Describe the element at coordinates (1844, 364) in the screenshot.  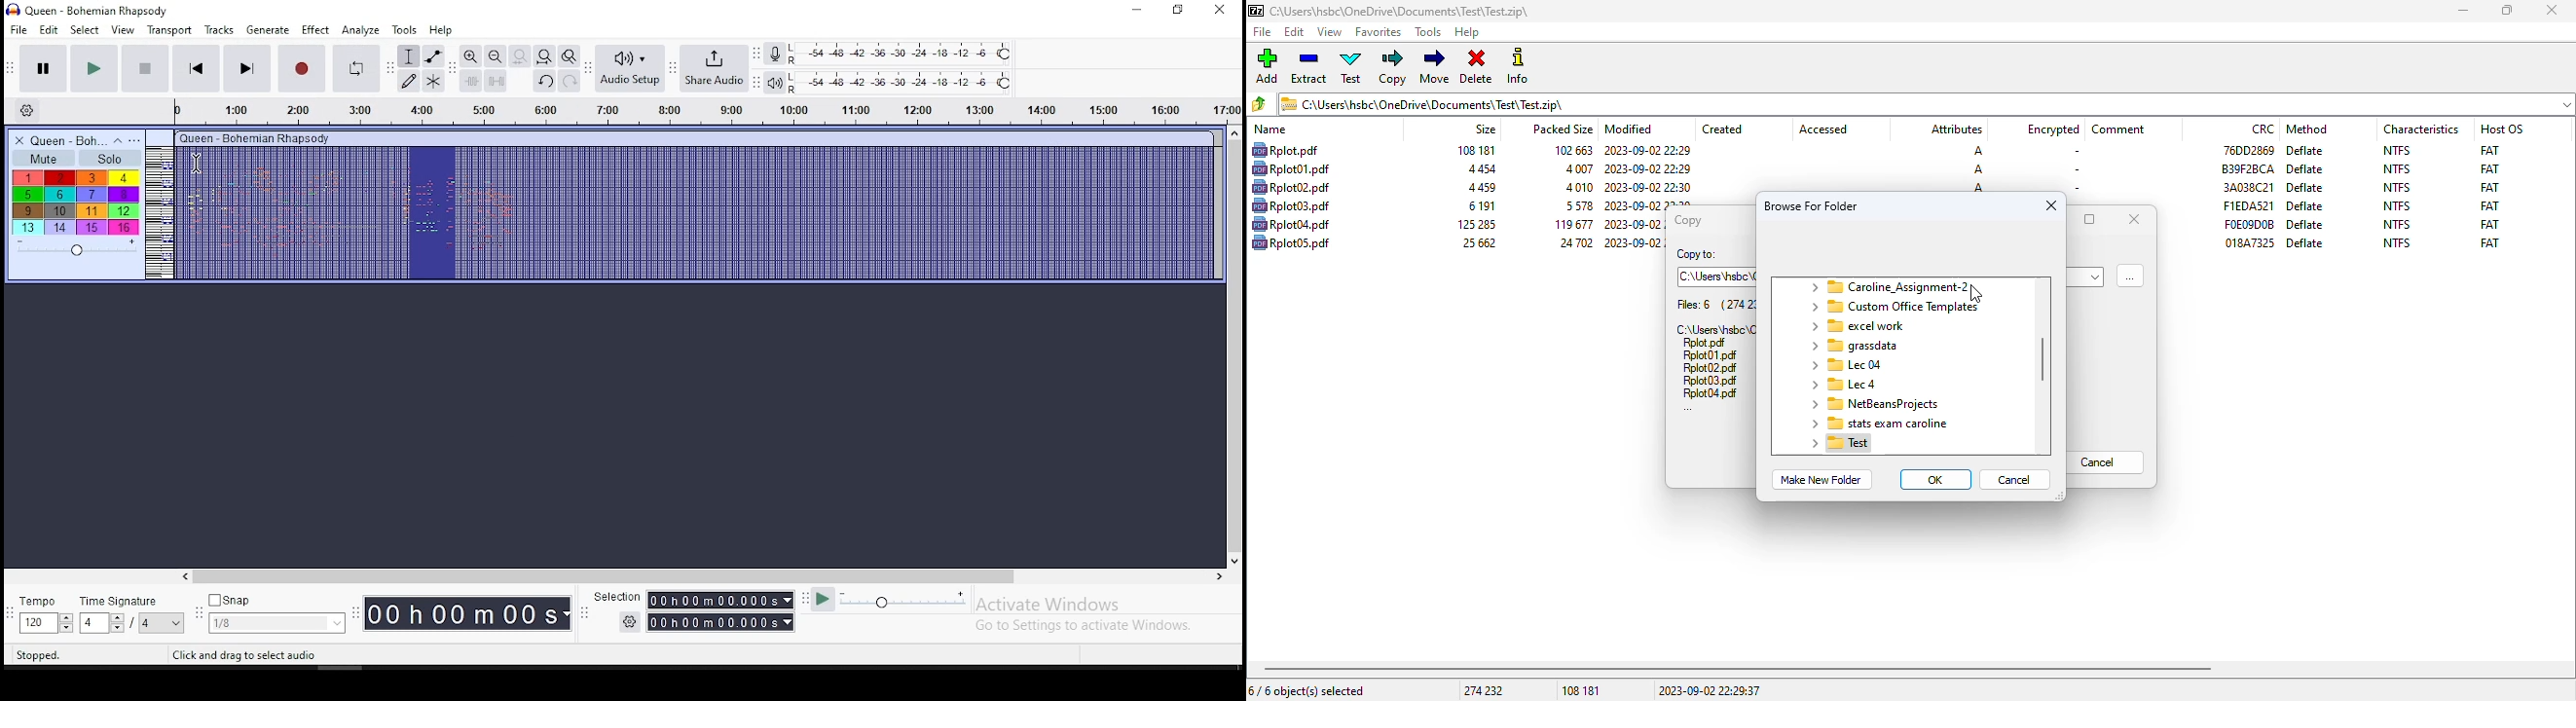
I see `folder name` at that location.